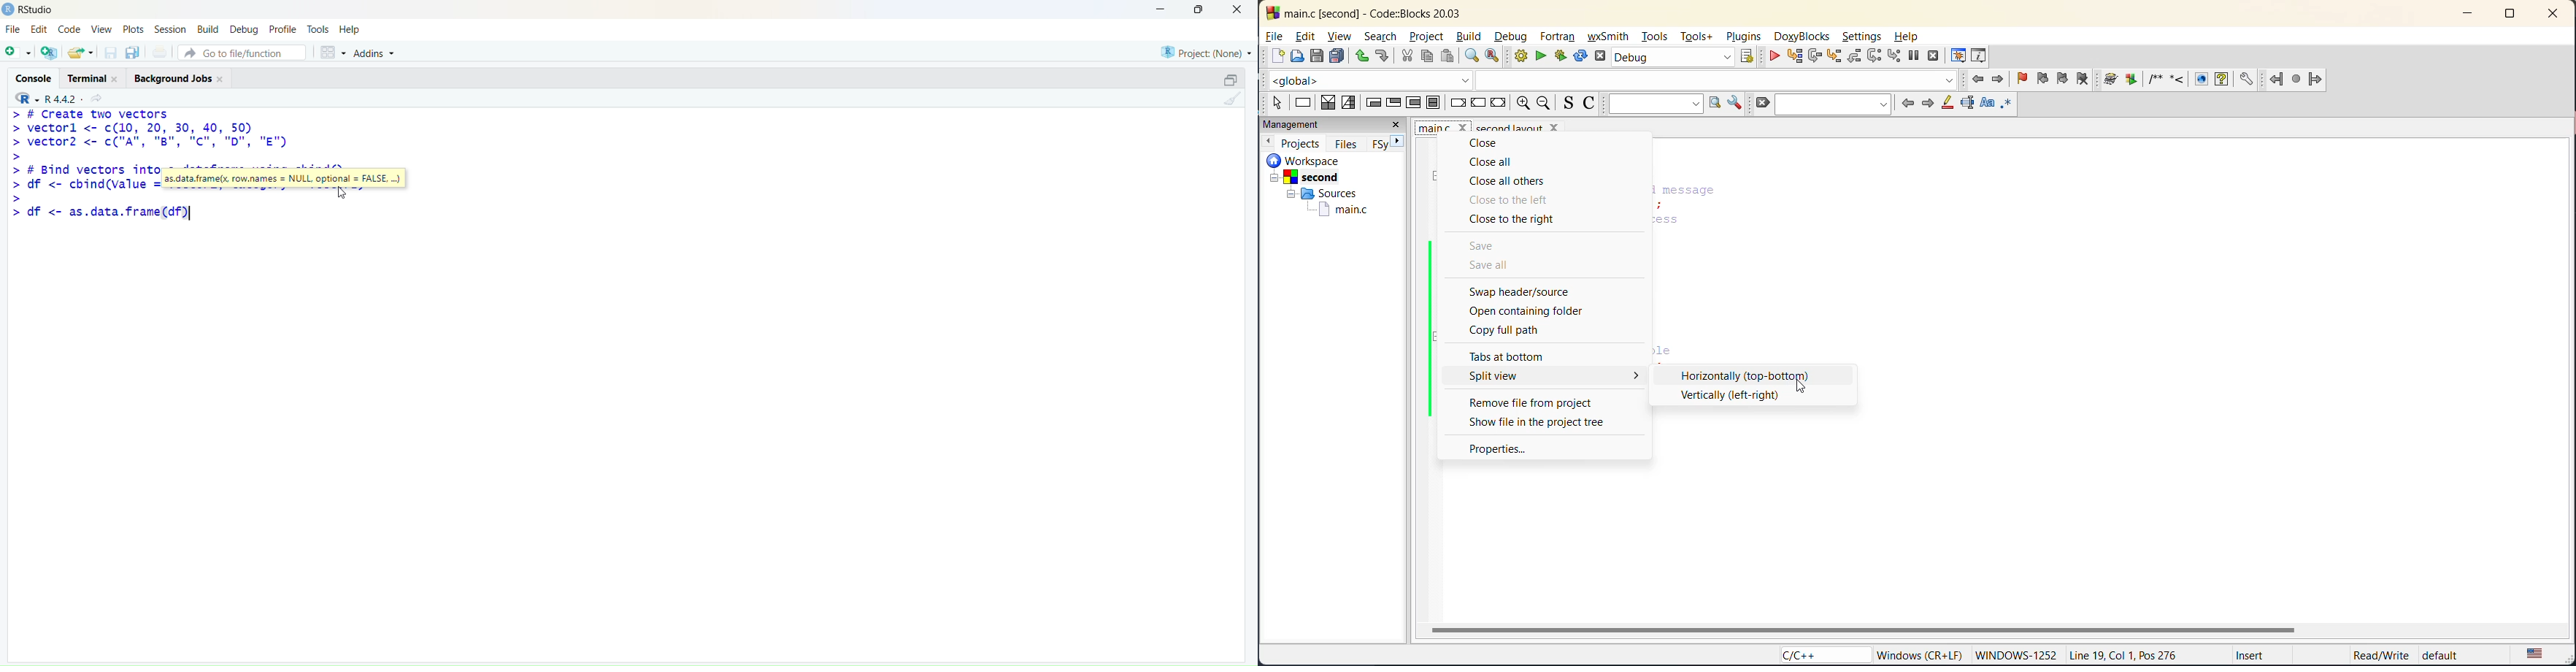  Describe the element at coordinates (1232, 81) in the screenshot. I see `minimize` at that location.